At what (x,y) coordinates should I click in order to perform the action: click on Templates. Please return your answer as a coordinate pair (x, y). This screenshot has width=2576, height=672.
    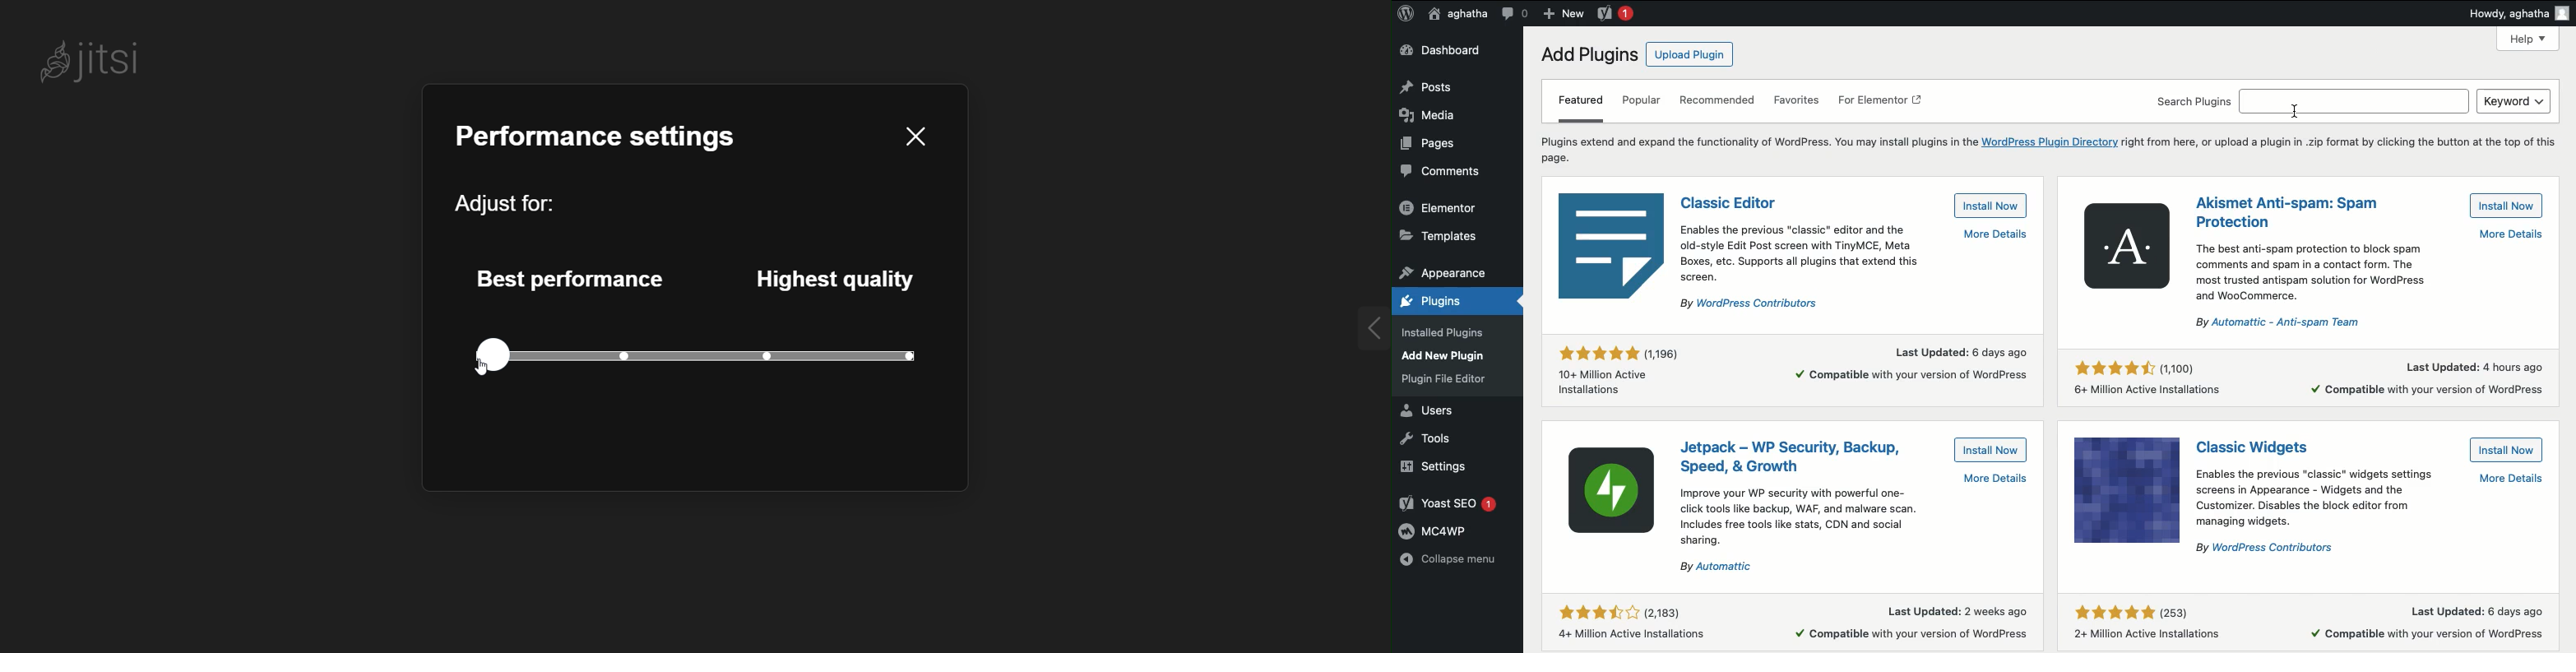
    Looking at the image, I should click on (1440, 237).